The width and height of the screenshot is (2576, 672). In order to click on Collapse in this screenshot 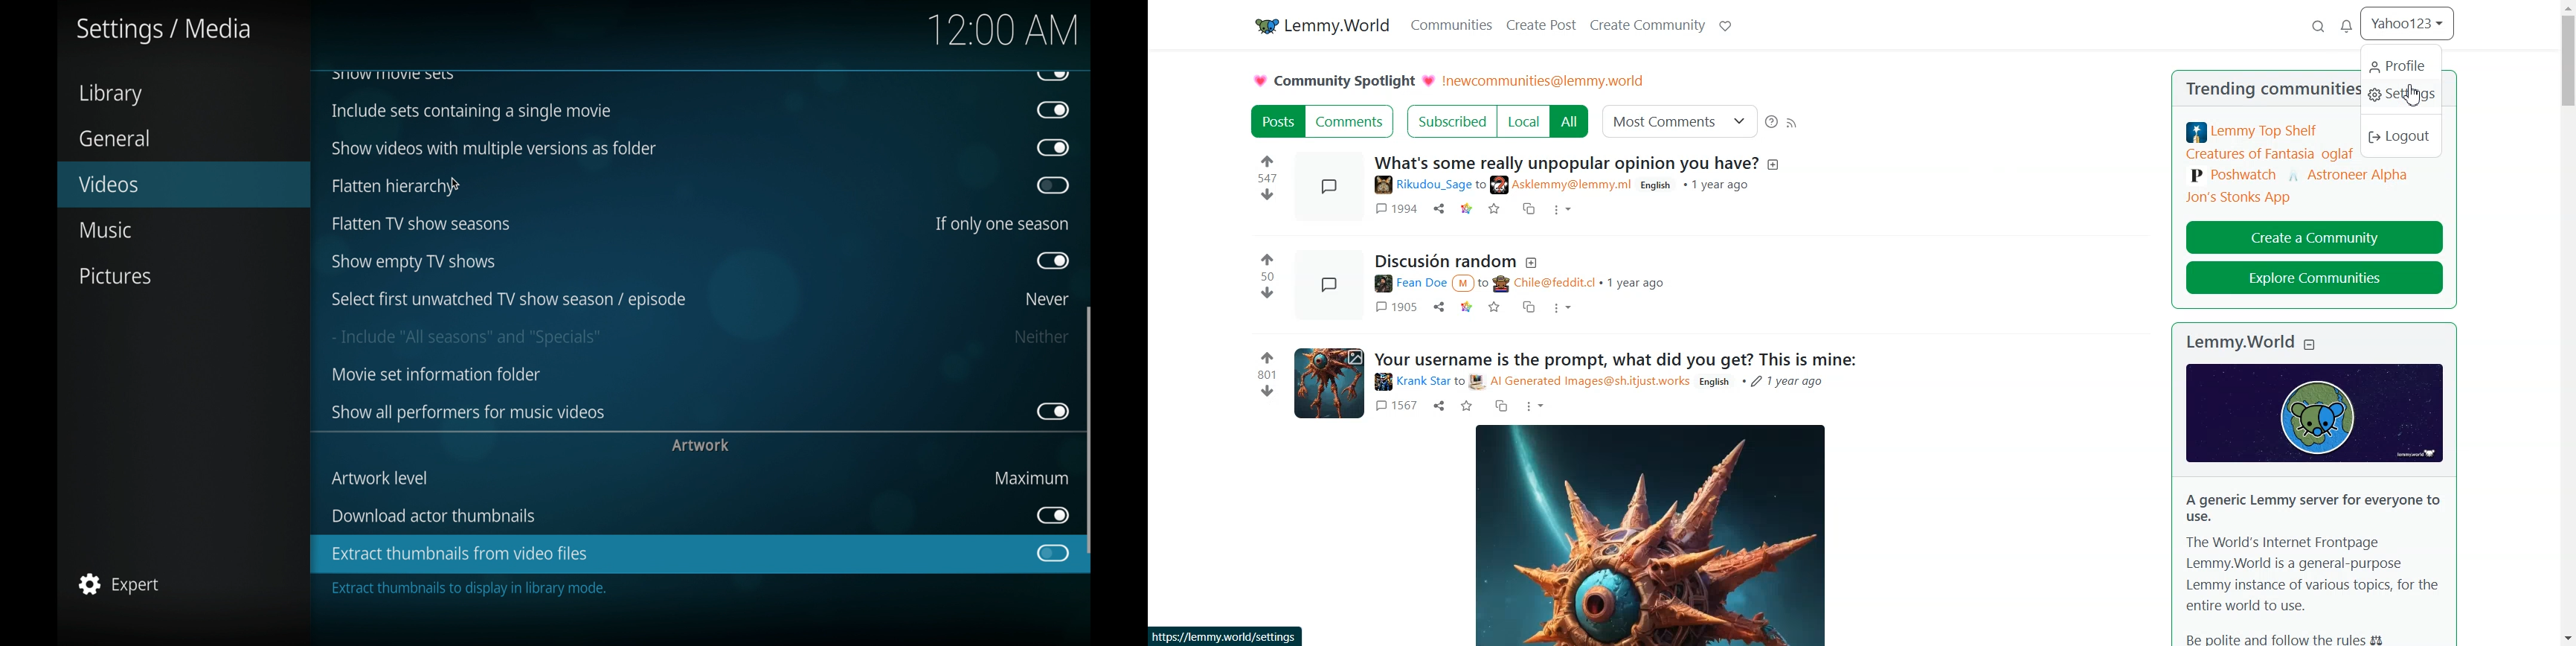, I will do `click(2311, 343)`.